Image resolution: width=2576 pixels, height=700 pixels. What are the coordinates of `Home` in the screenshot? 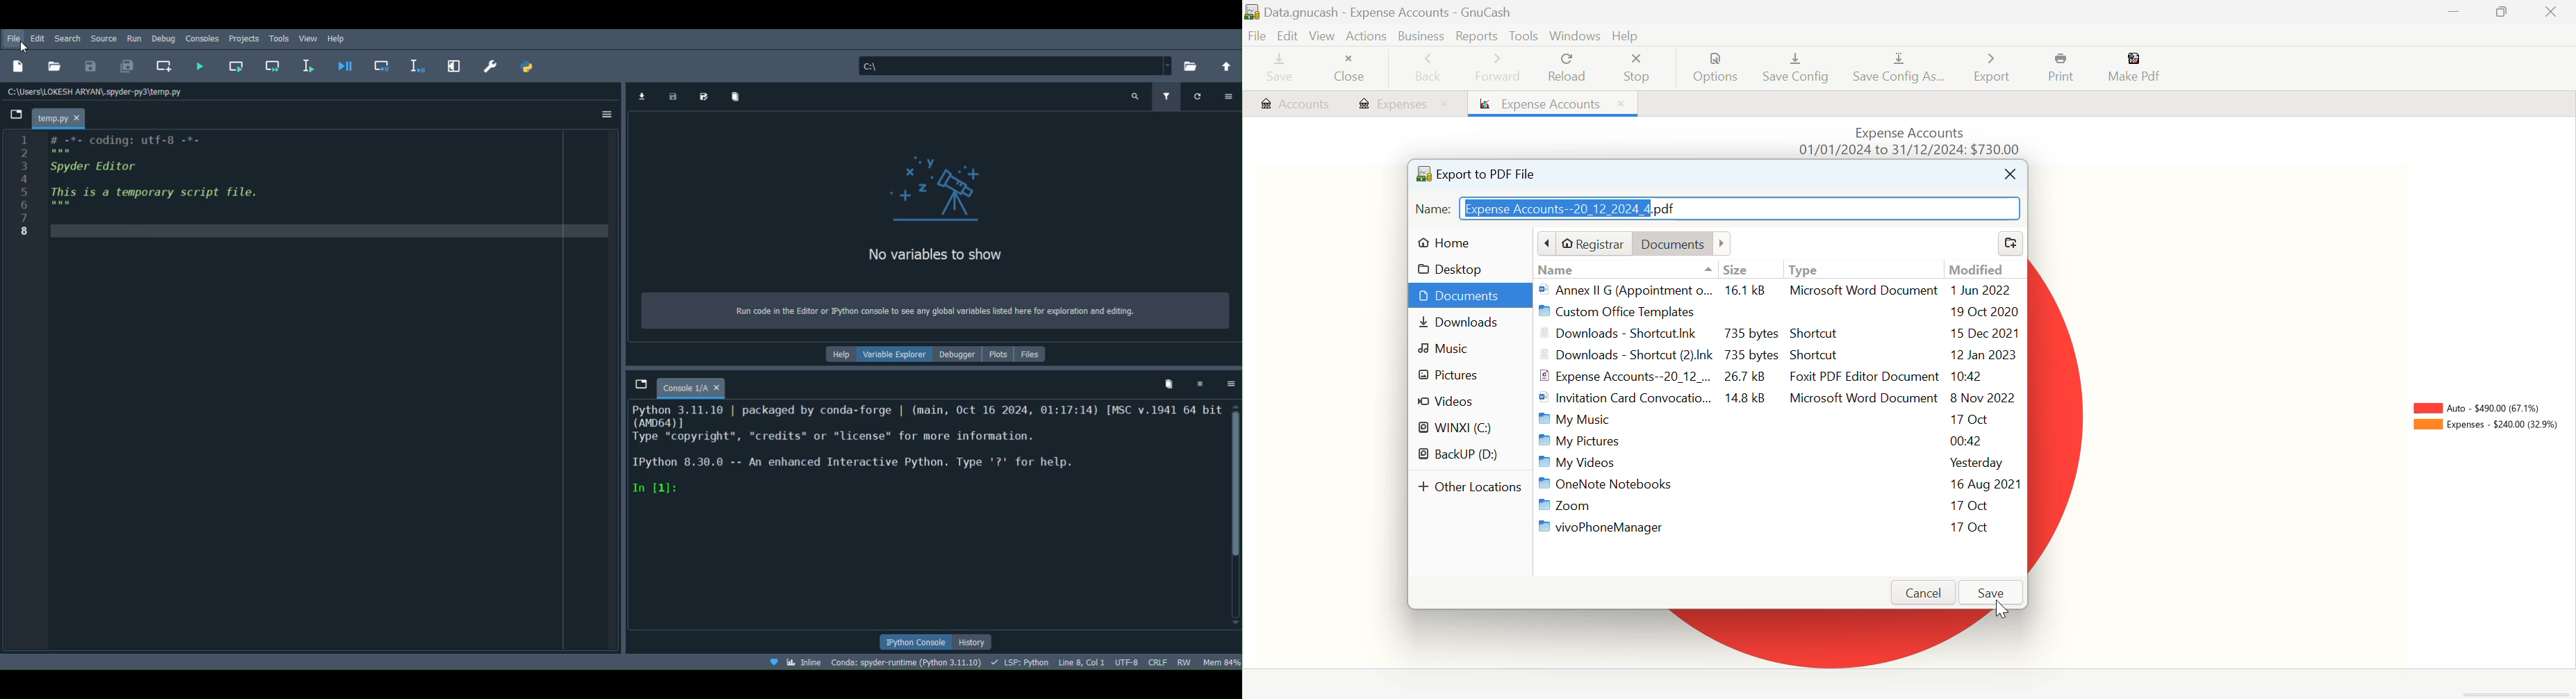 It's located at (1455, 242).